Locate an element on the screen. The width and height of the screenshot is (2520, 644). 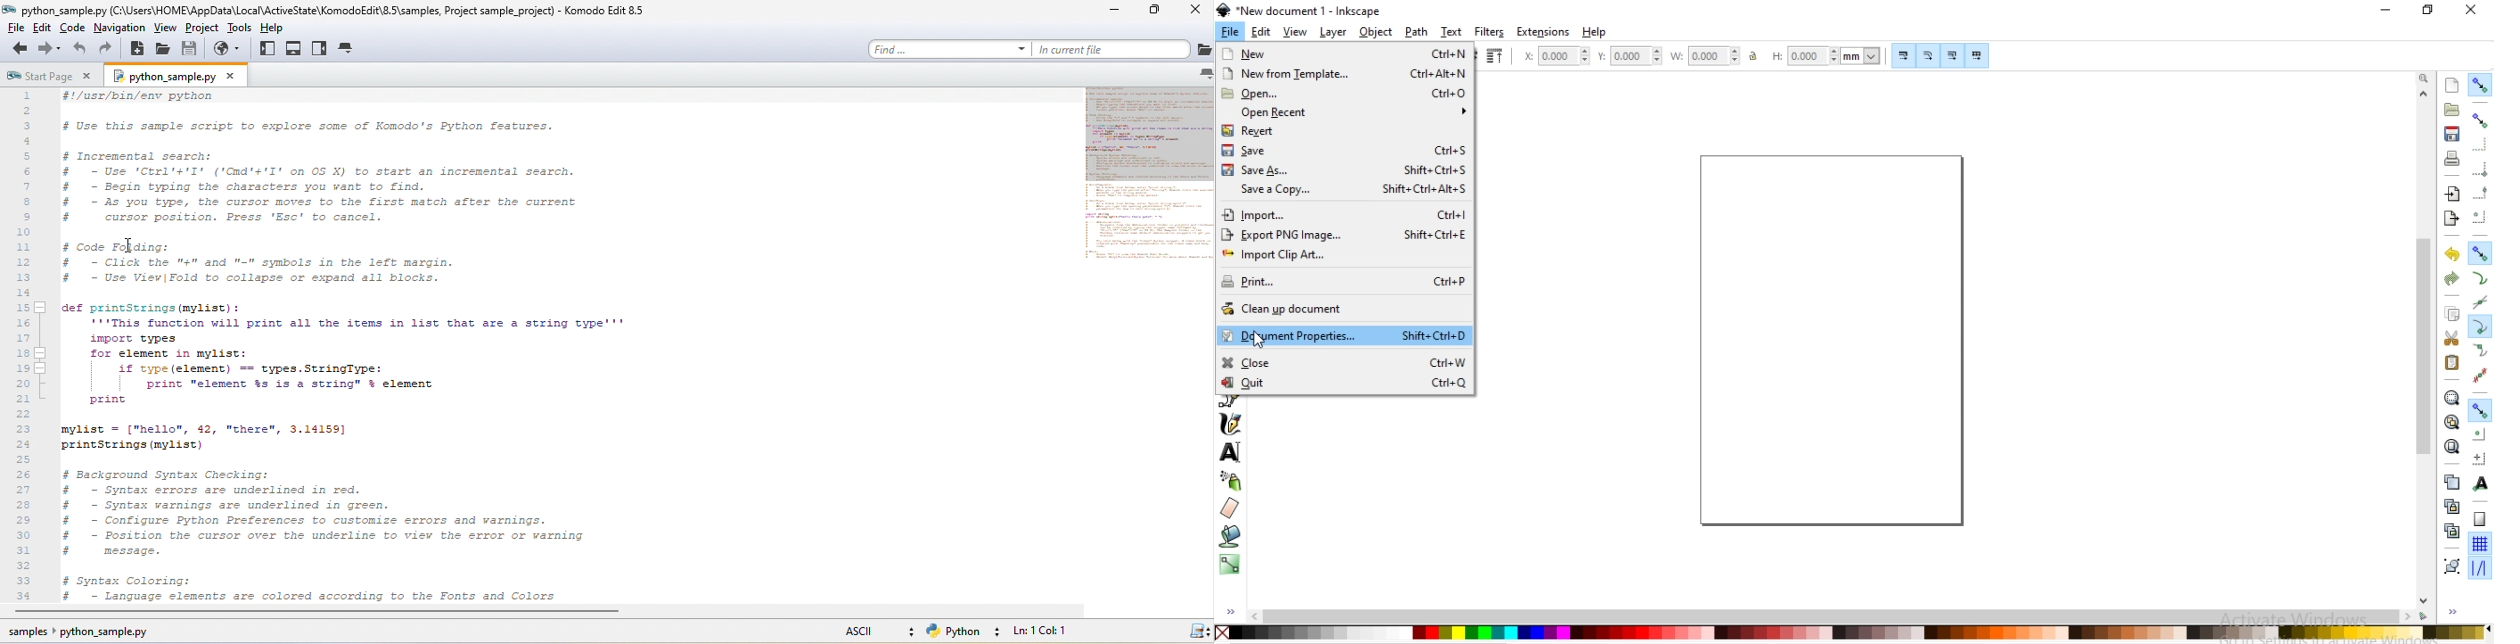
snap to paths is located at coordinates (2479, 279).